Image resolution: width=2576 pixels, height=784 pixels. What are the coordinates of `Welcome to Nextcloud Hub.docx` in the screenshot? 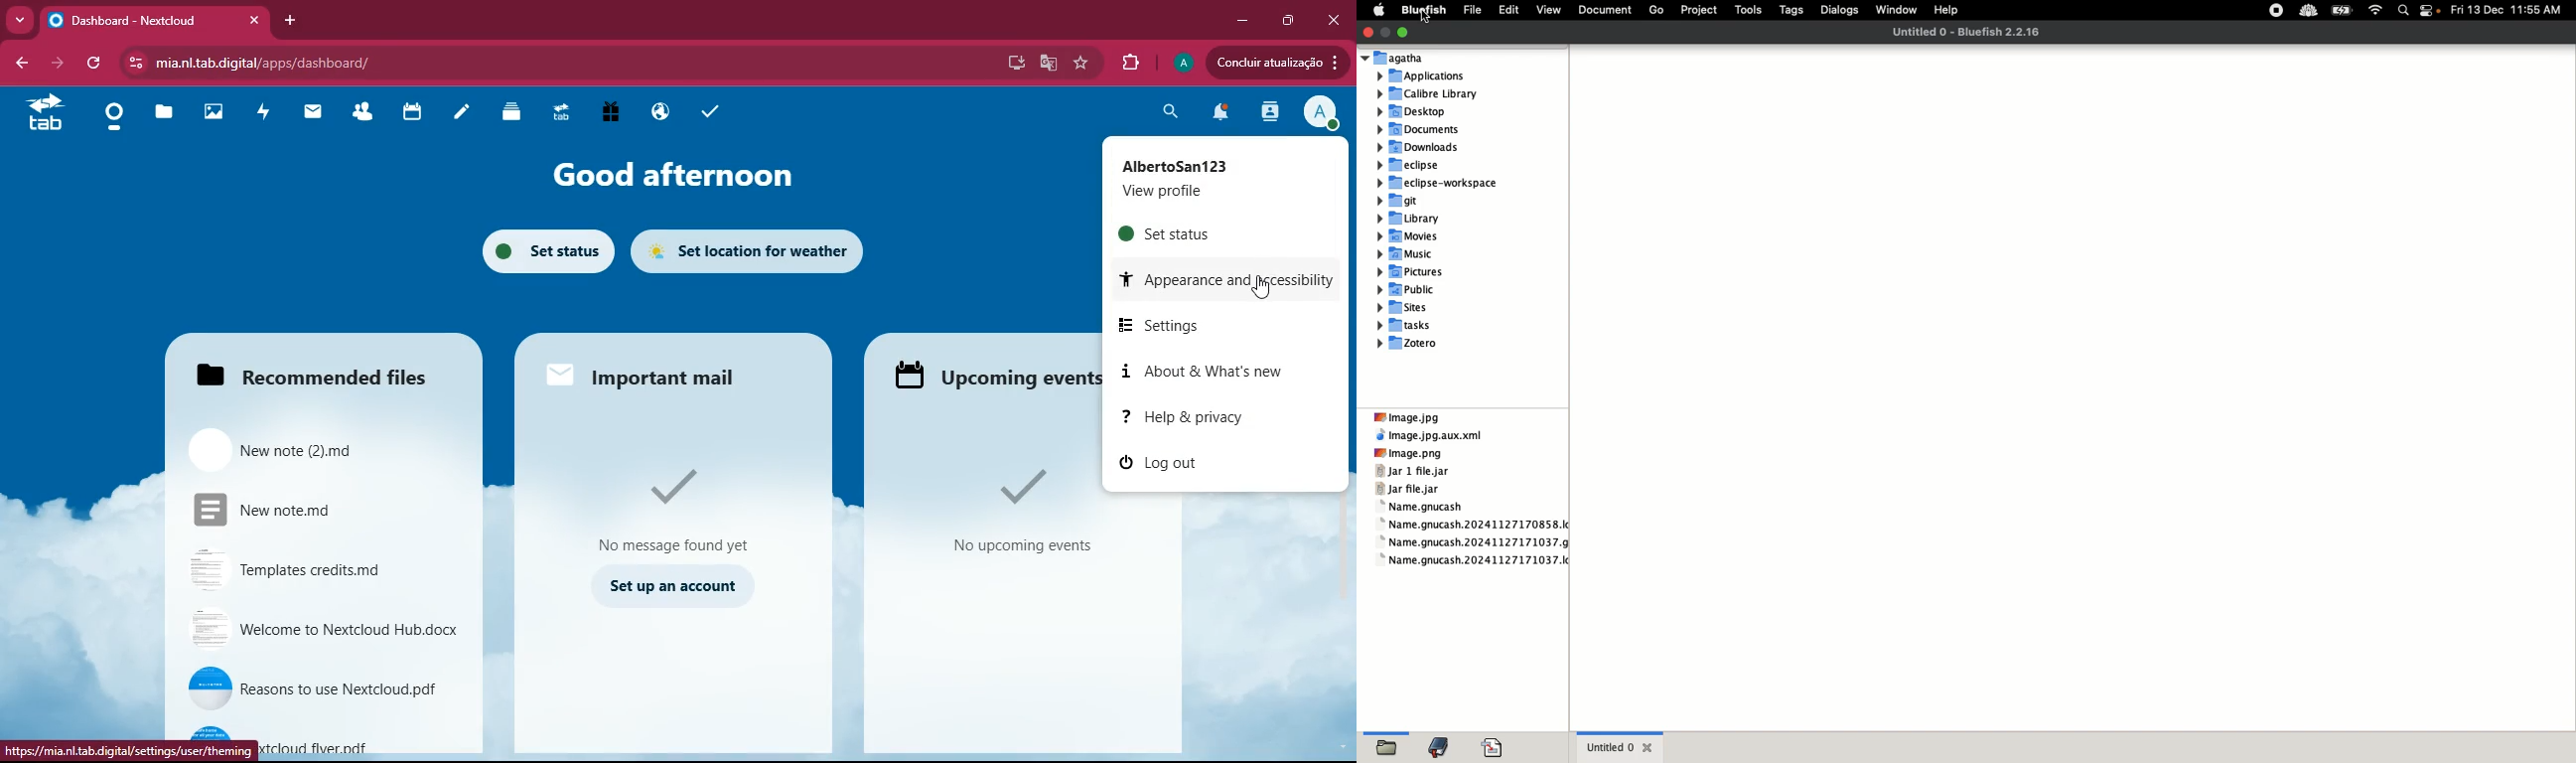 It's located at (324, 627).